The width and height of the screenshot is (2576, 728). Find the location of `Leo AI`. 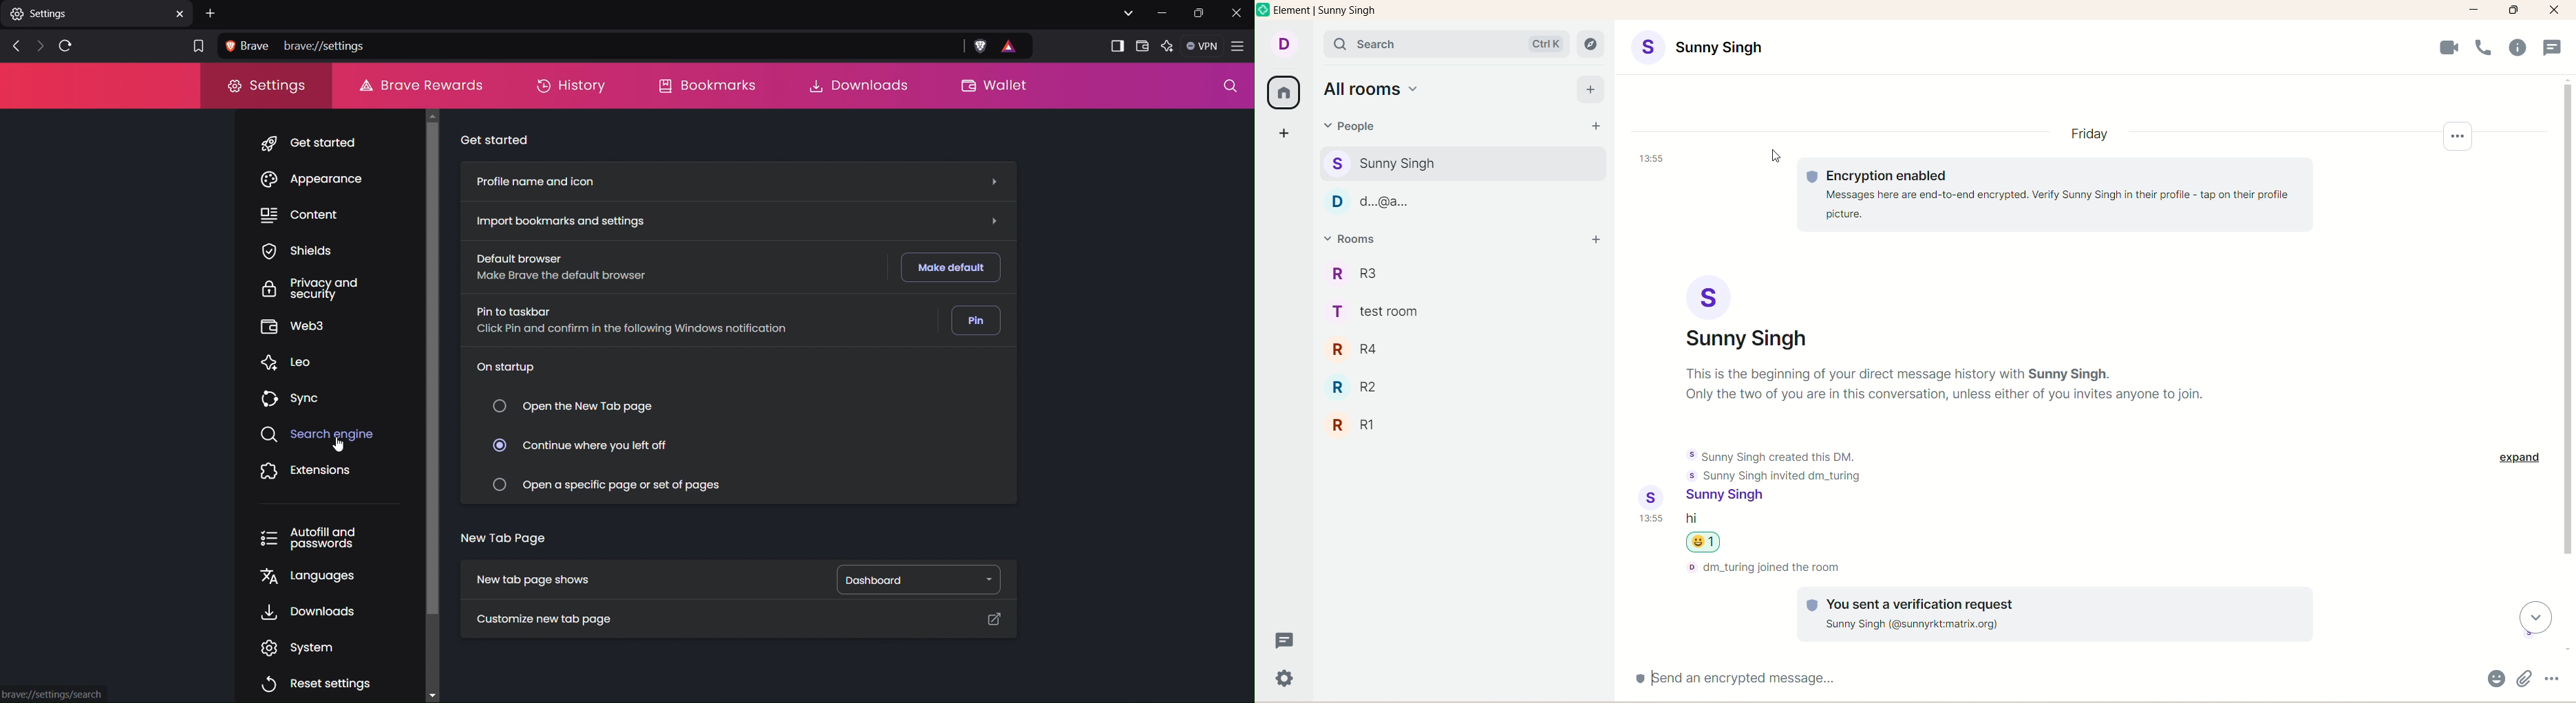

Leo AI is located at coordinates (1170, 46).